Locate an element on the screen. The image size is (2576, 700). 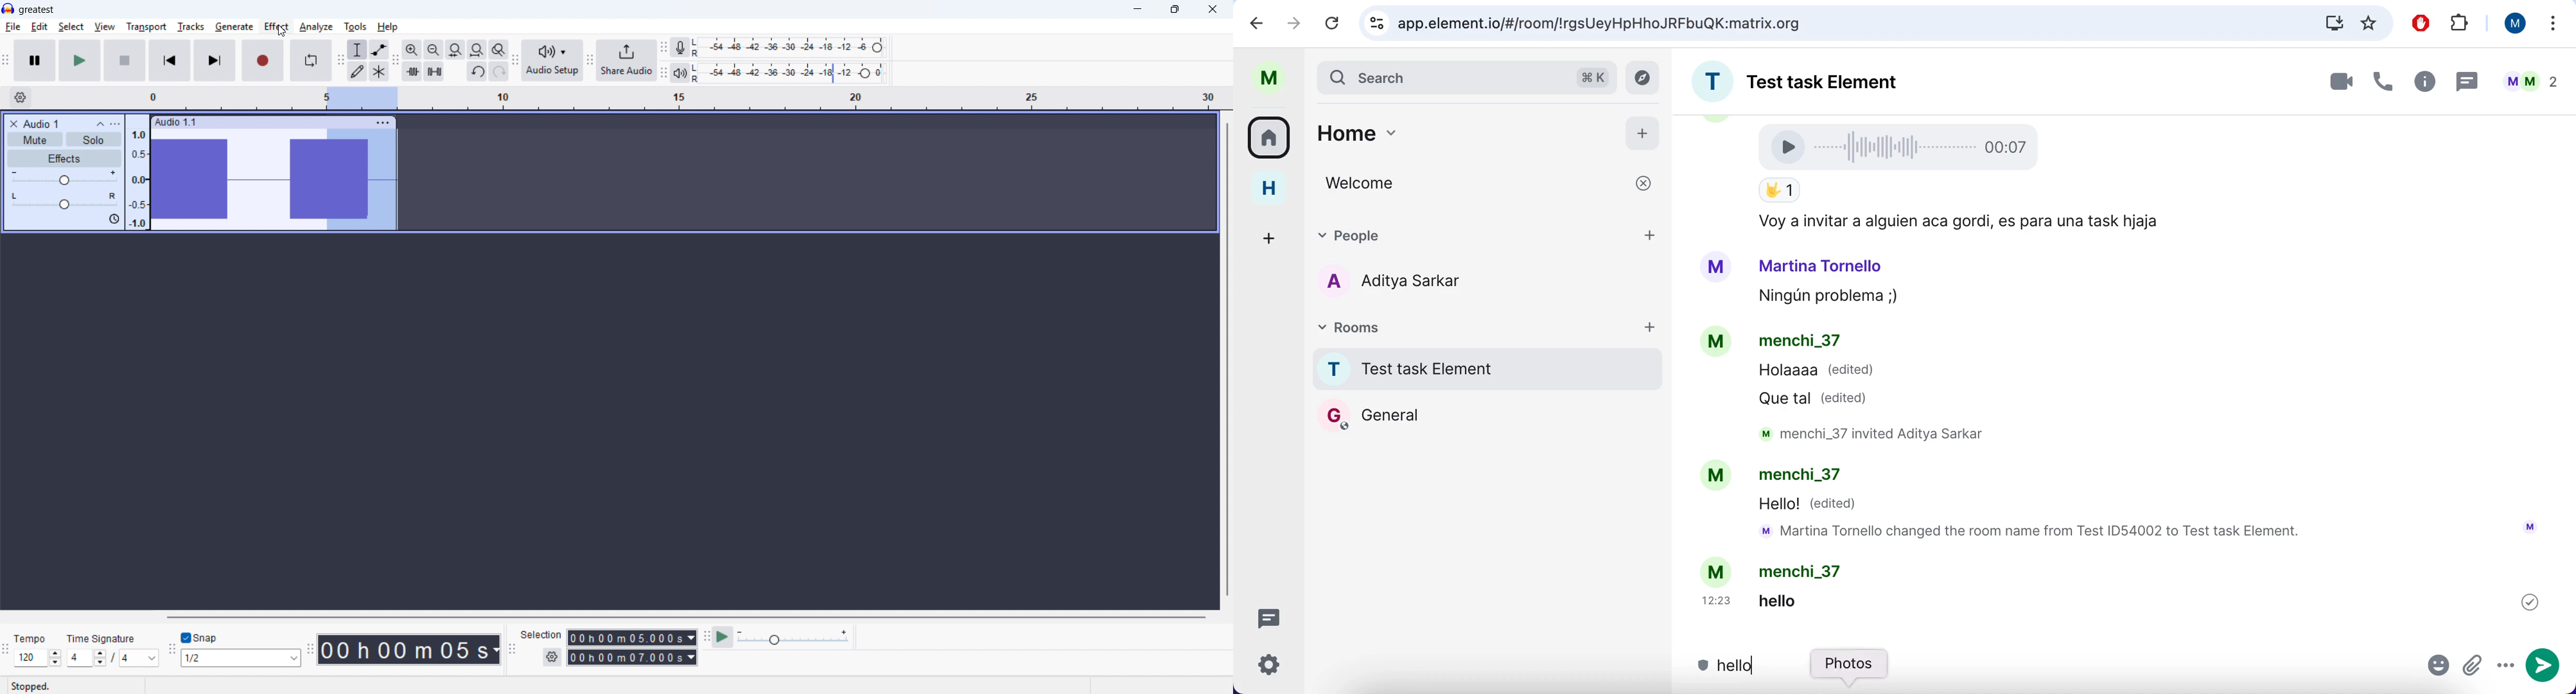
users  is located at coordinates (1408, 283).